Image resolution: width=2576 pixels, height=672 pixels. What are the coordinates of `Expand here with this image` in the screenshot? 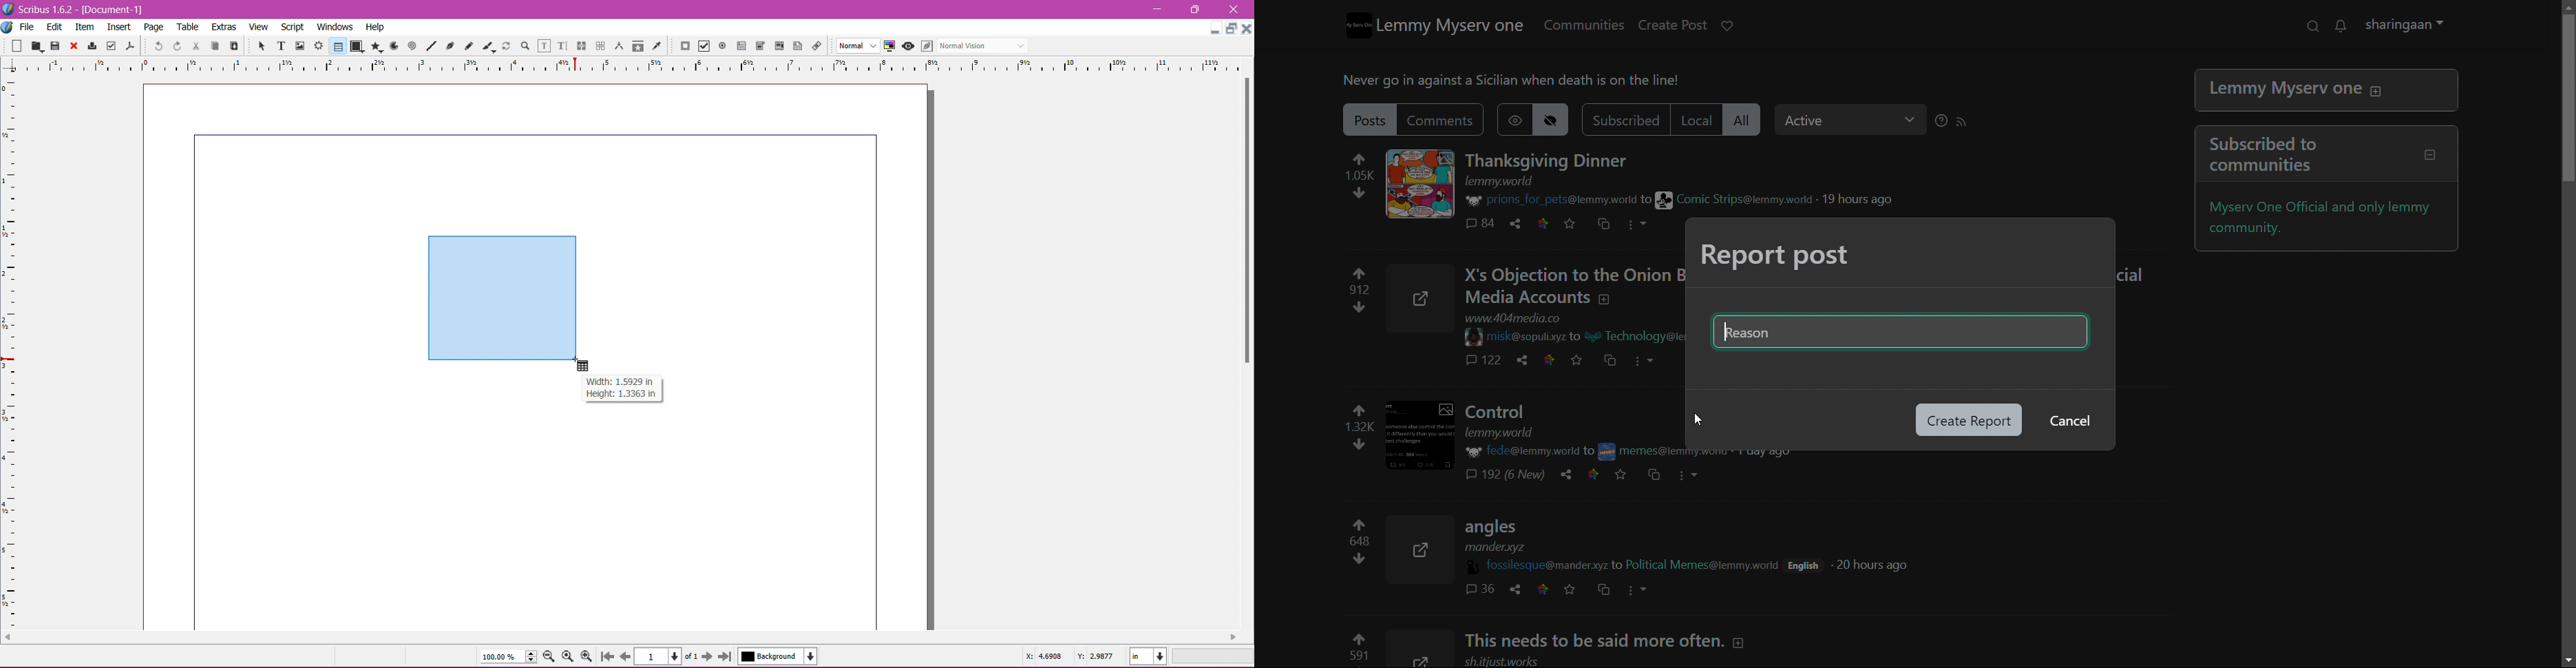 It's located at (1428, 437).